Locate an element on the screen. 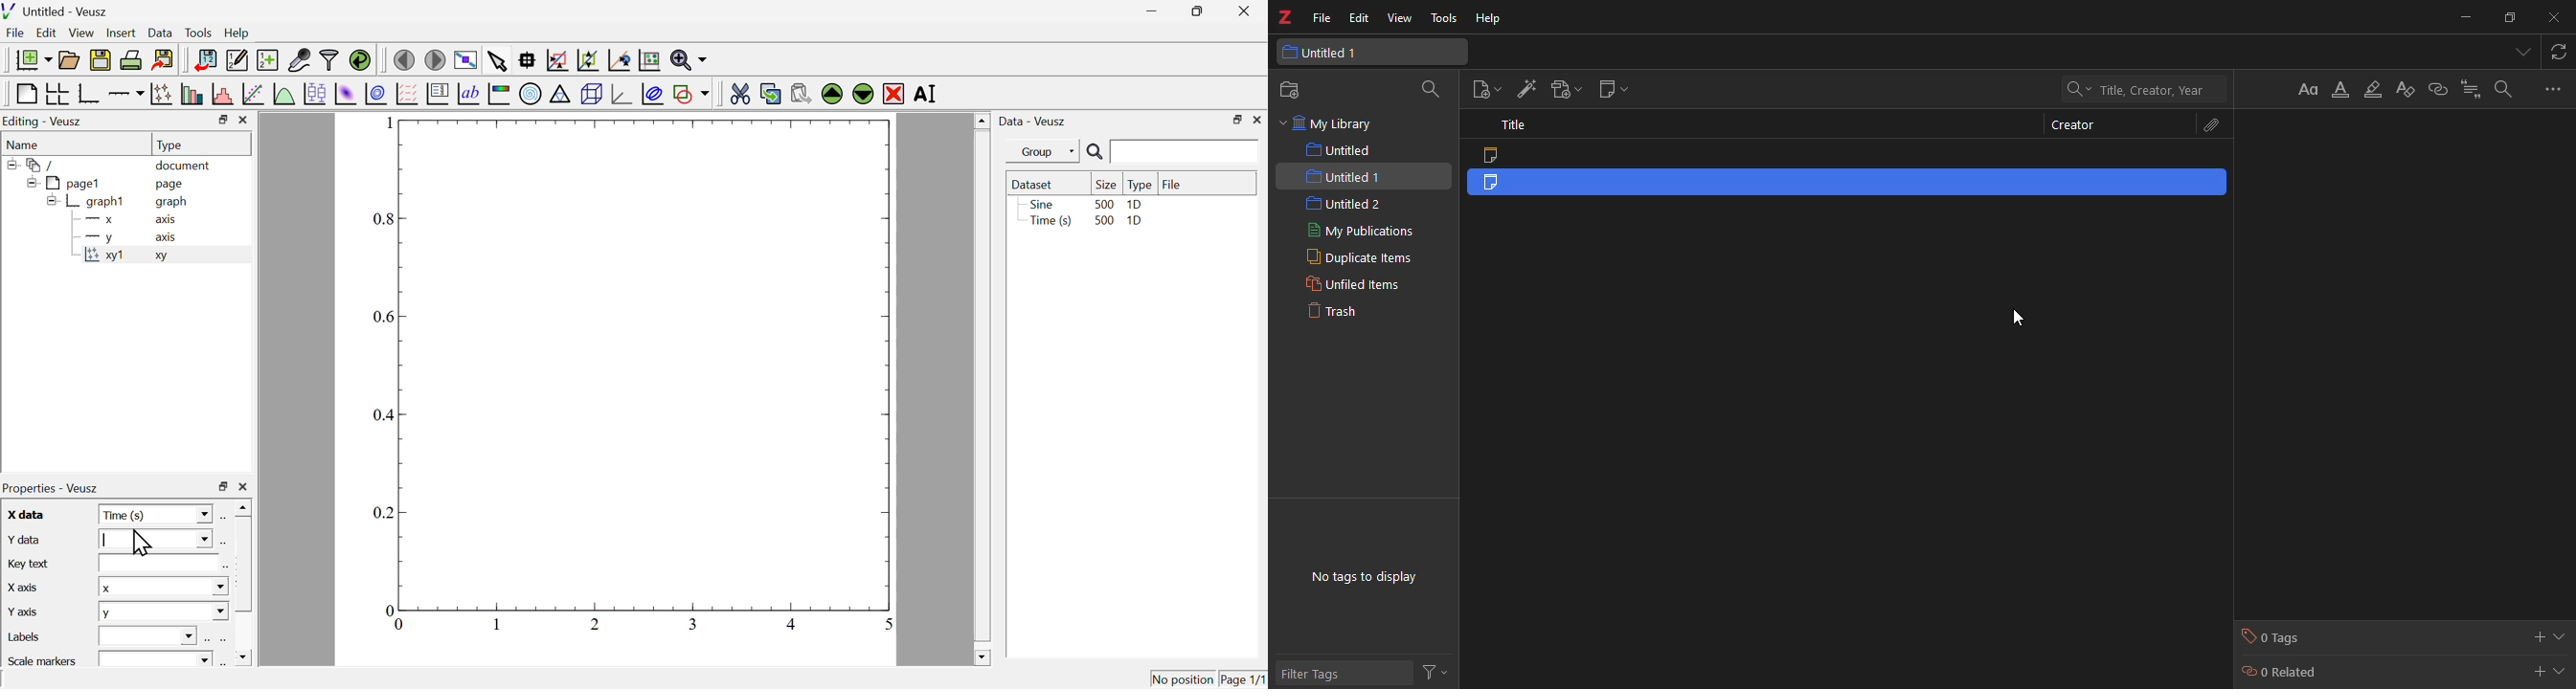  export to graphic formats is located at coordinates (163, 61).